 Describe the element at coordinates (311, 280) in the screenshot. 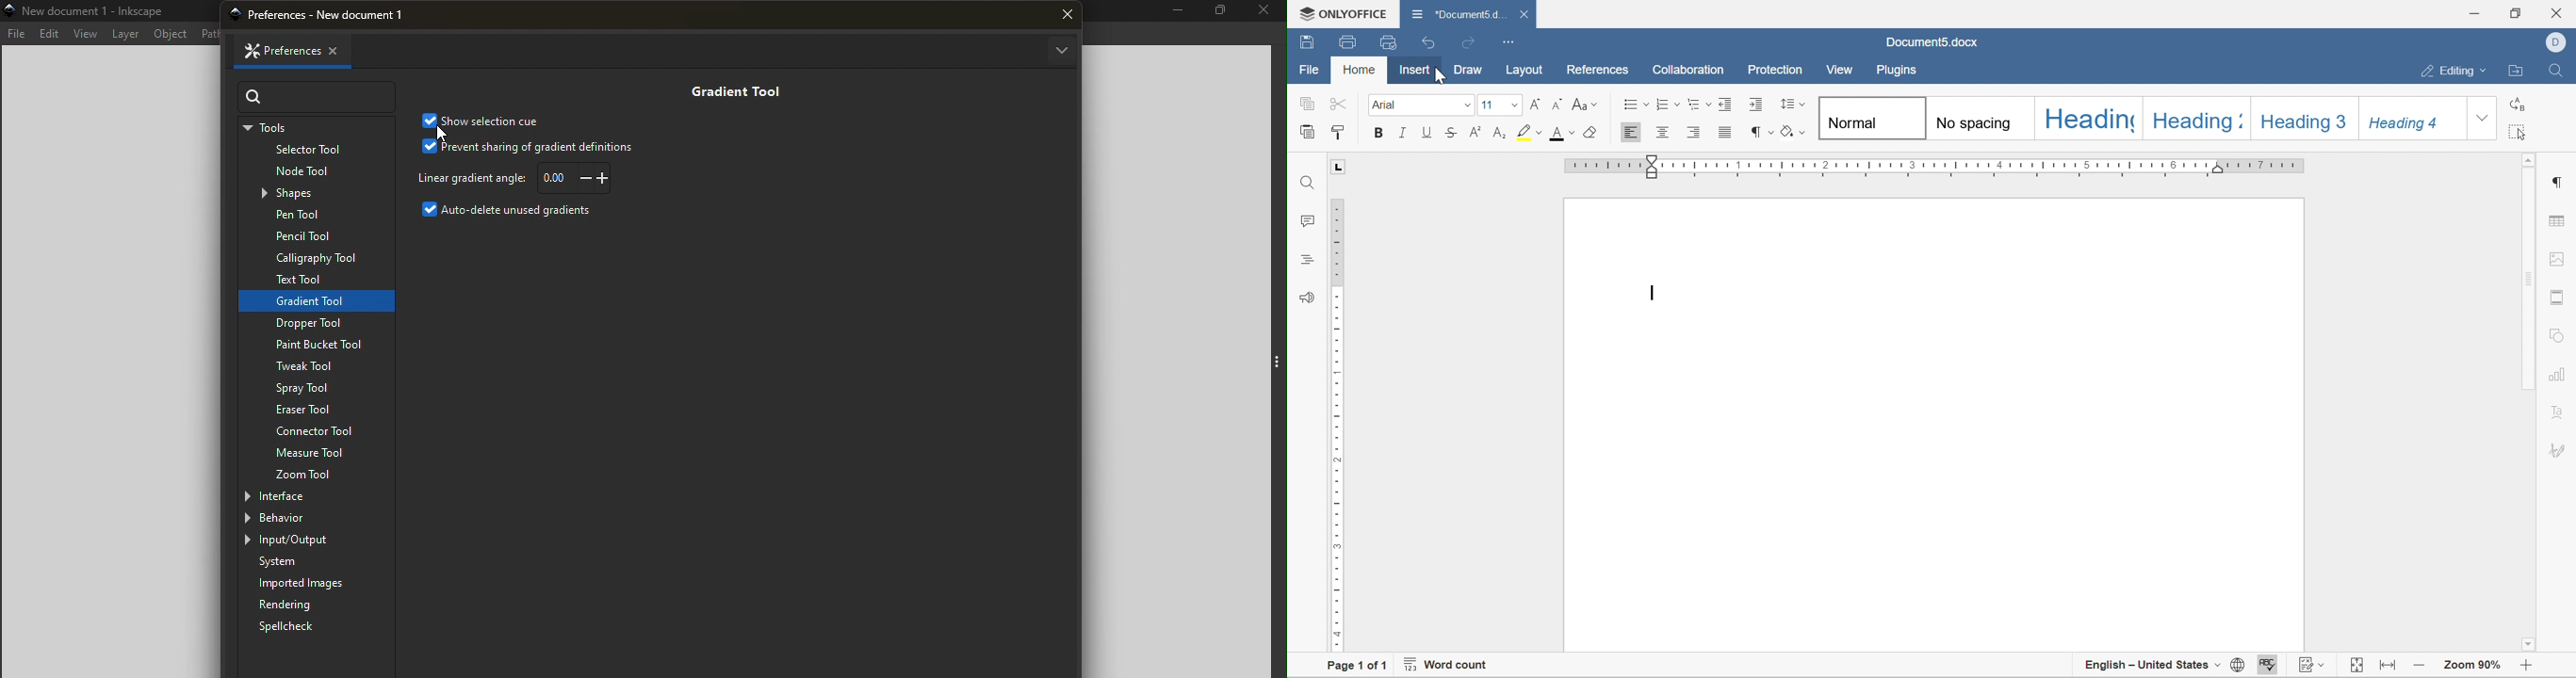

I see `Text tool` at that location.